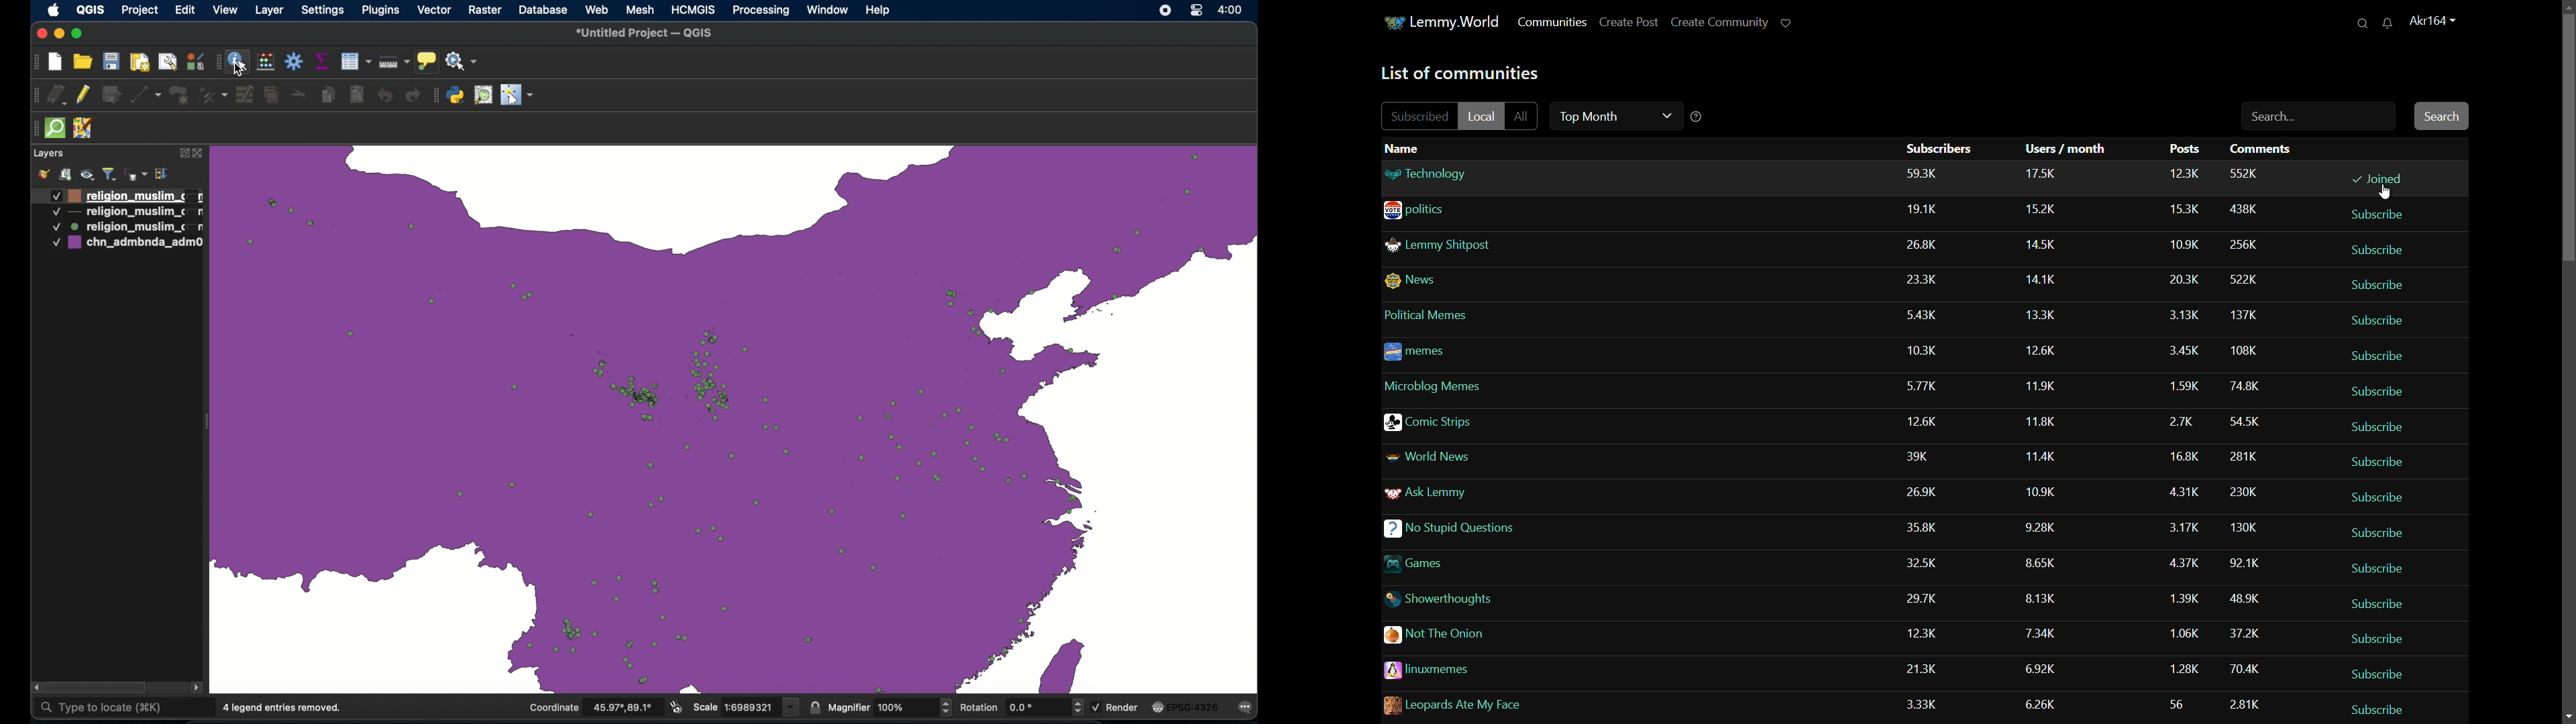 The width and height of the screenshot is (2576, 728). What do you see at coordinates (2183, 173) in the screenshot?
I see `posts` at bounding box center [2183, 173].